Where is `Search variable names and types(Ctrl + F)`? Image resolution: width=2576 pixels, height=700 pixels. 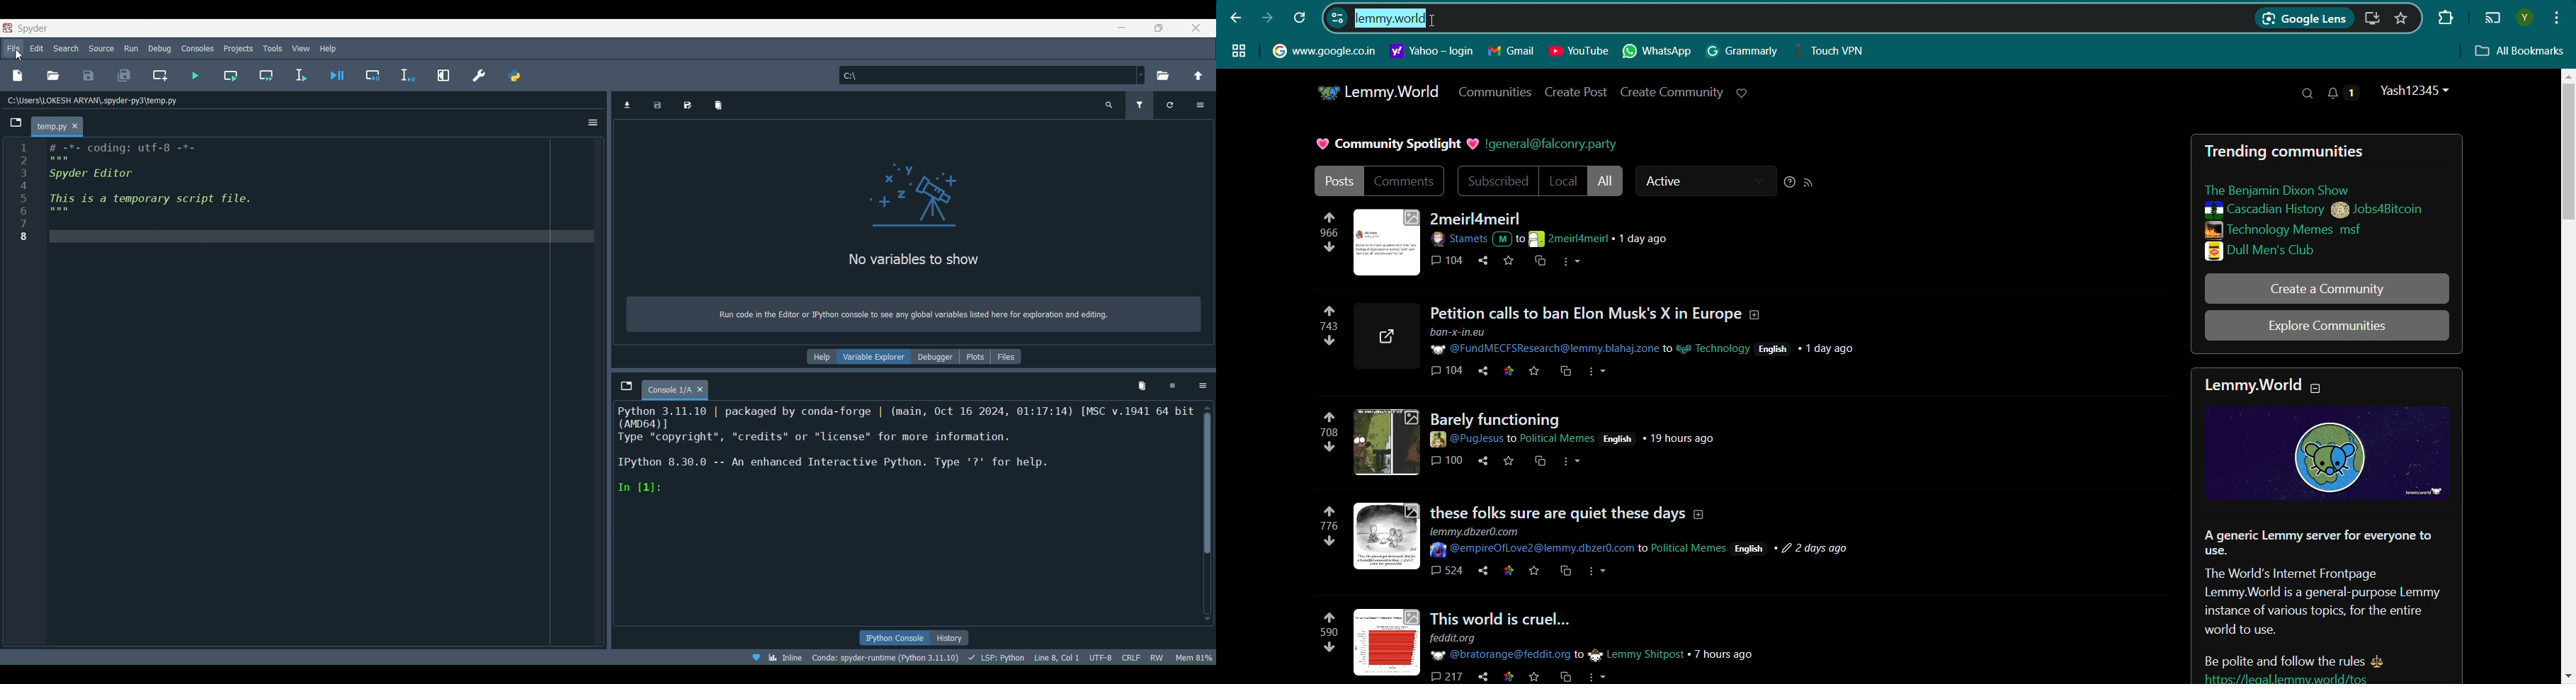 Search variable names and types(Ctrl + F) is located at coordinates (1107, 106).